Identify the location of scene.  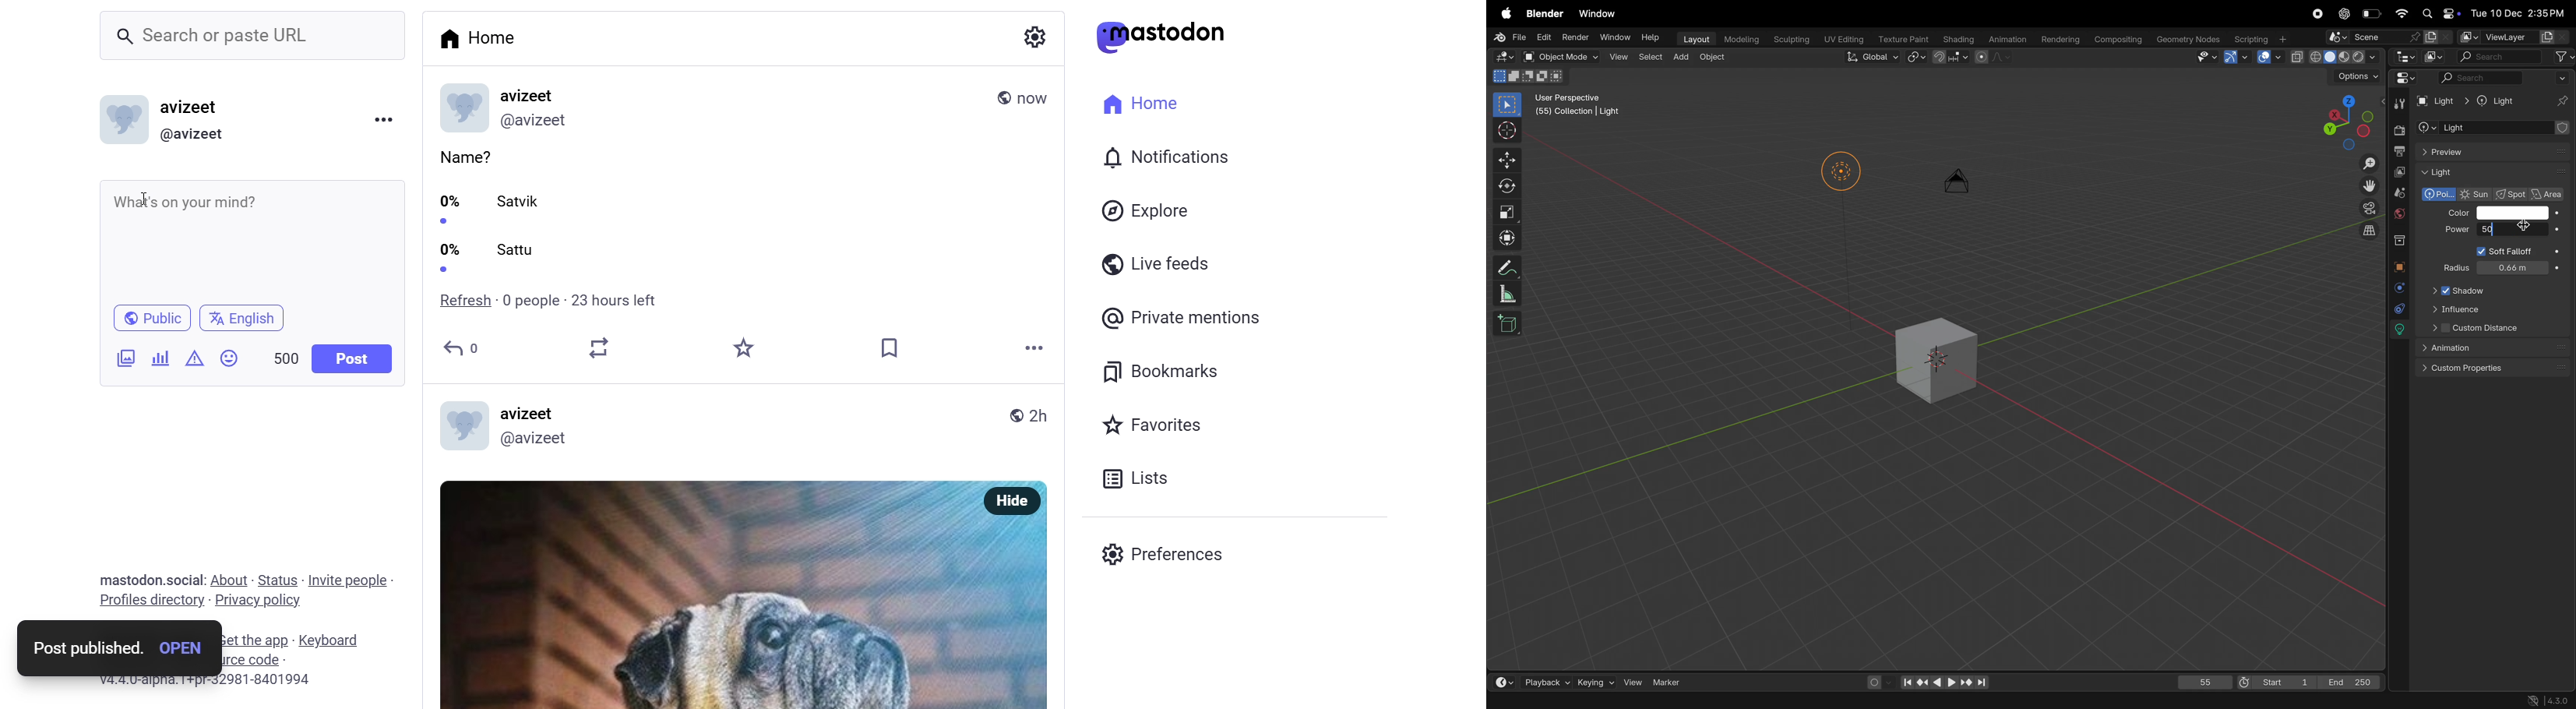
(2388, 37).